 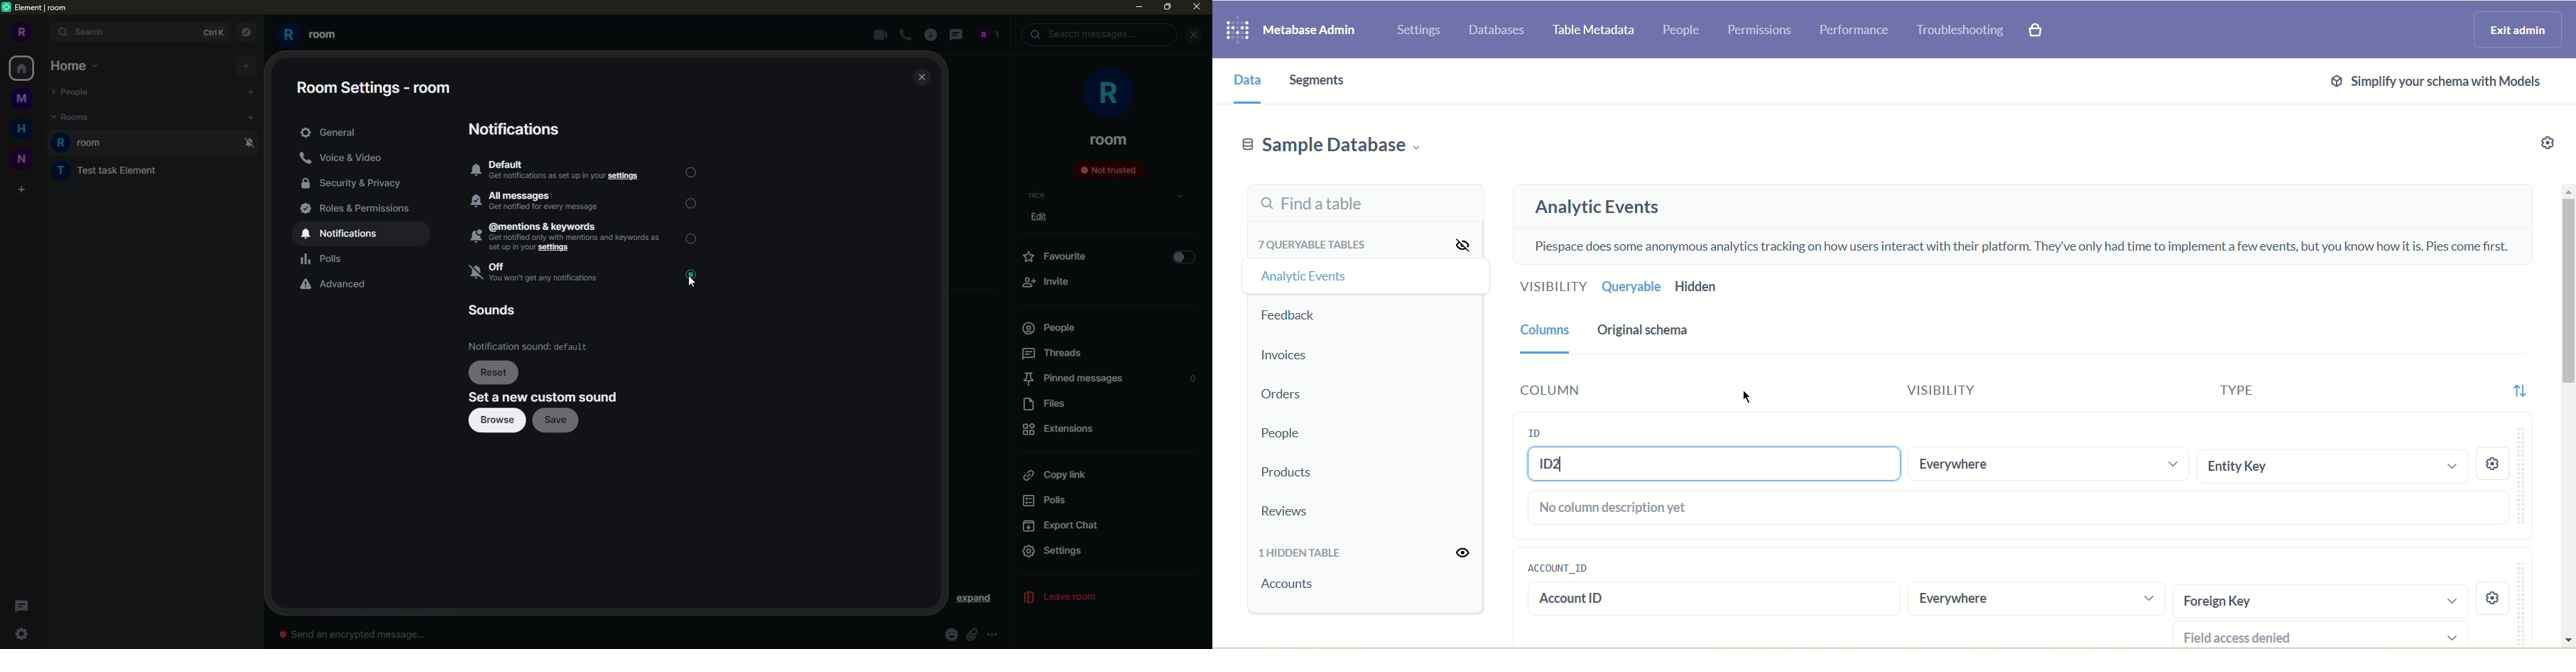 I want to click on general, so click(x=333, y=131).